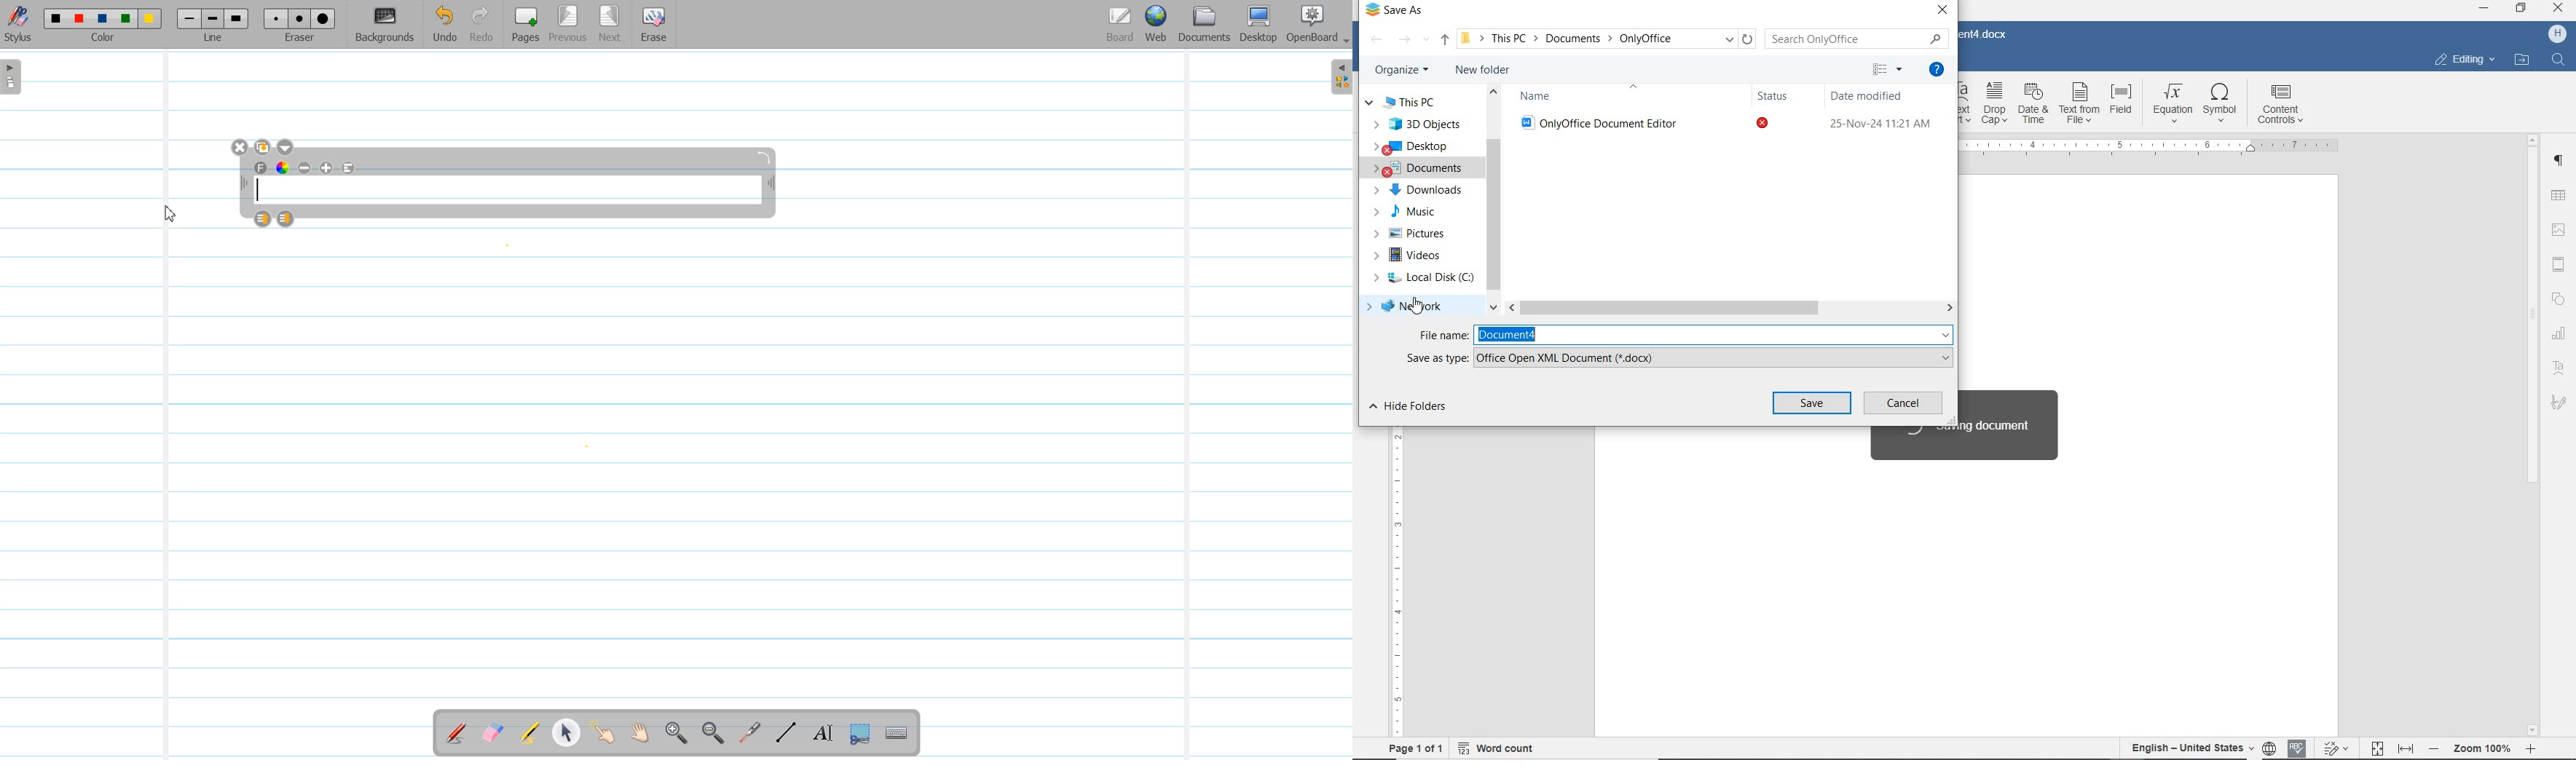 The height and width of the screenshot is (784, 2576). What do you see at coordinates (1398, 71) in the screenshot?
I see `organize` at bounding box center [1398, 71].